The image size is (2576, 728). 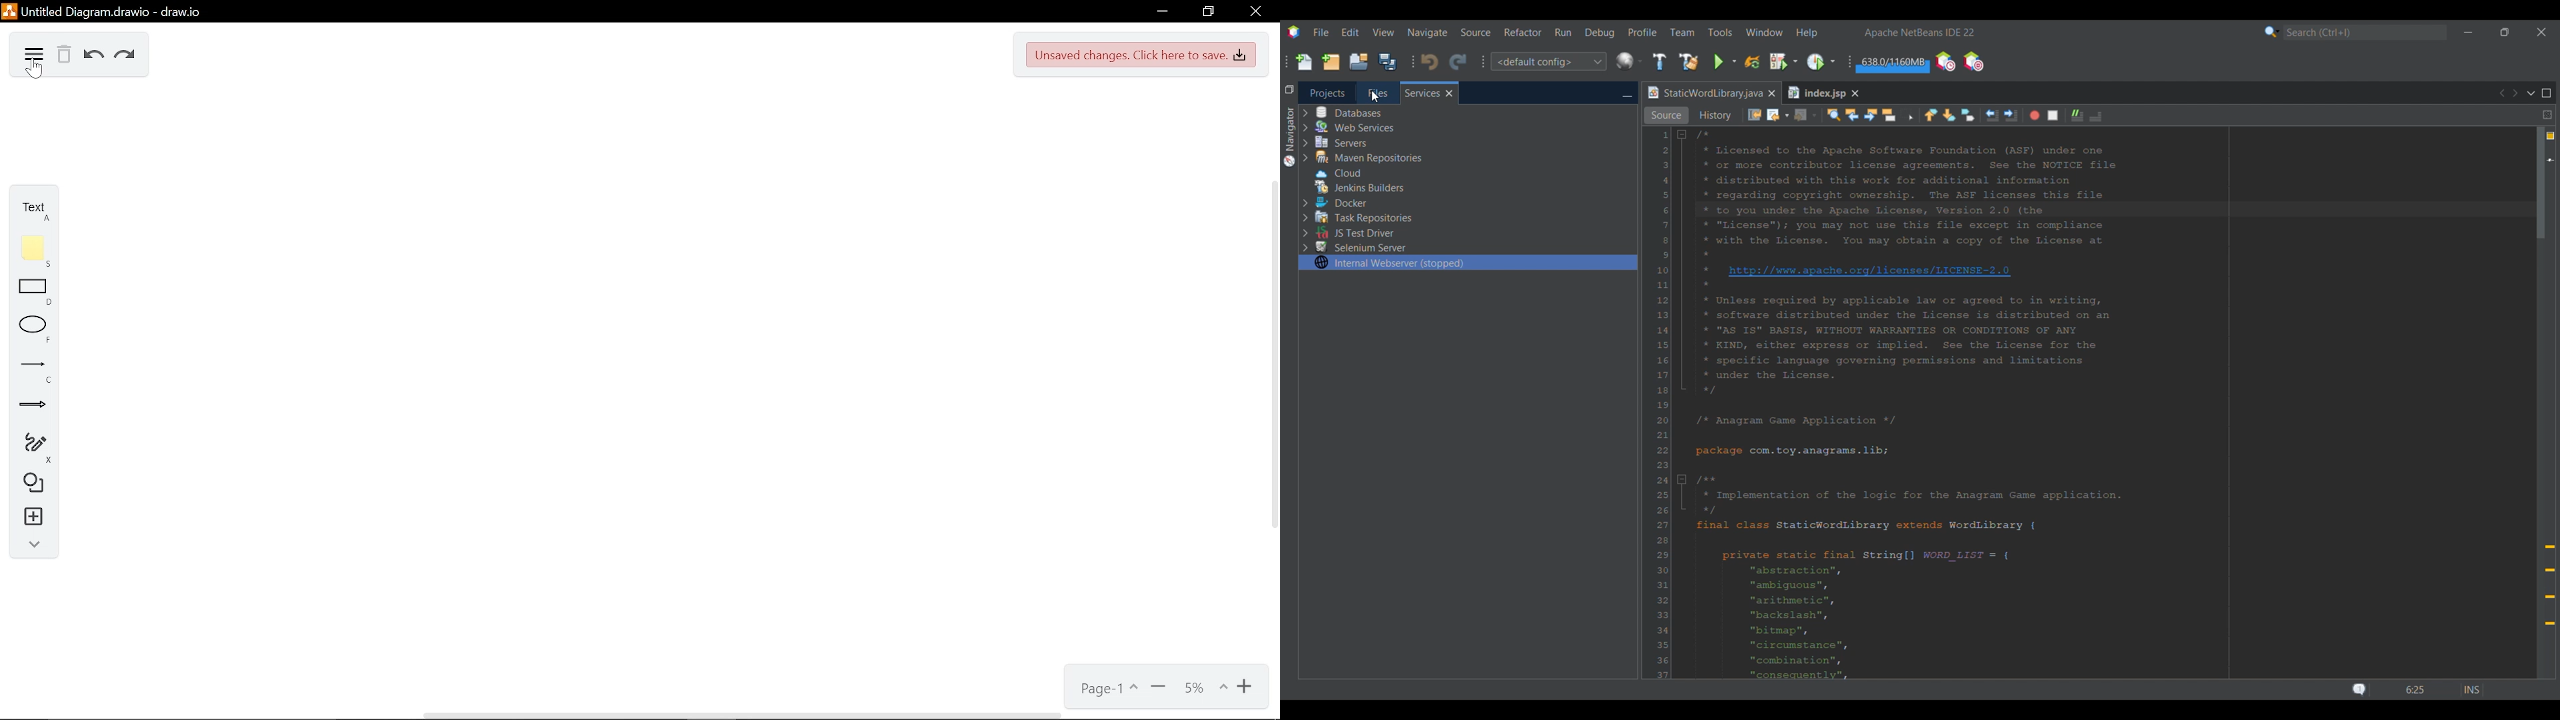 I want to click on Zoom in, so click(x=1242, y=685).